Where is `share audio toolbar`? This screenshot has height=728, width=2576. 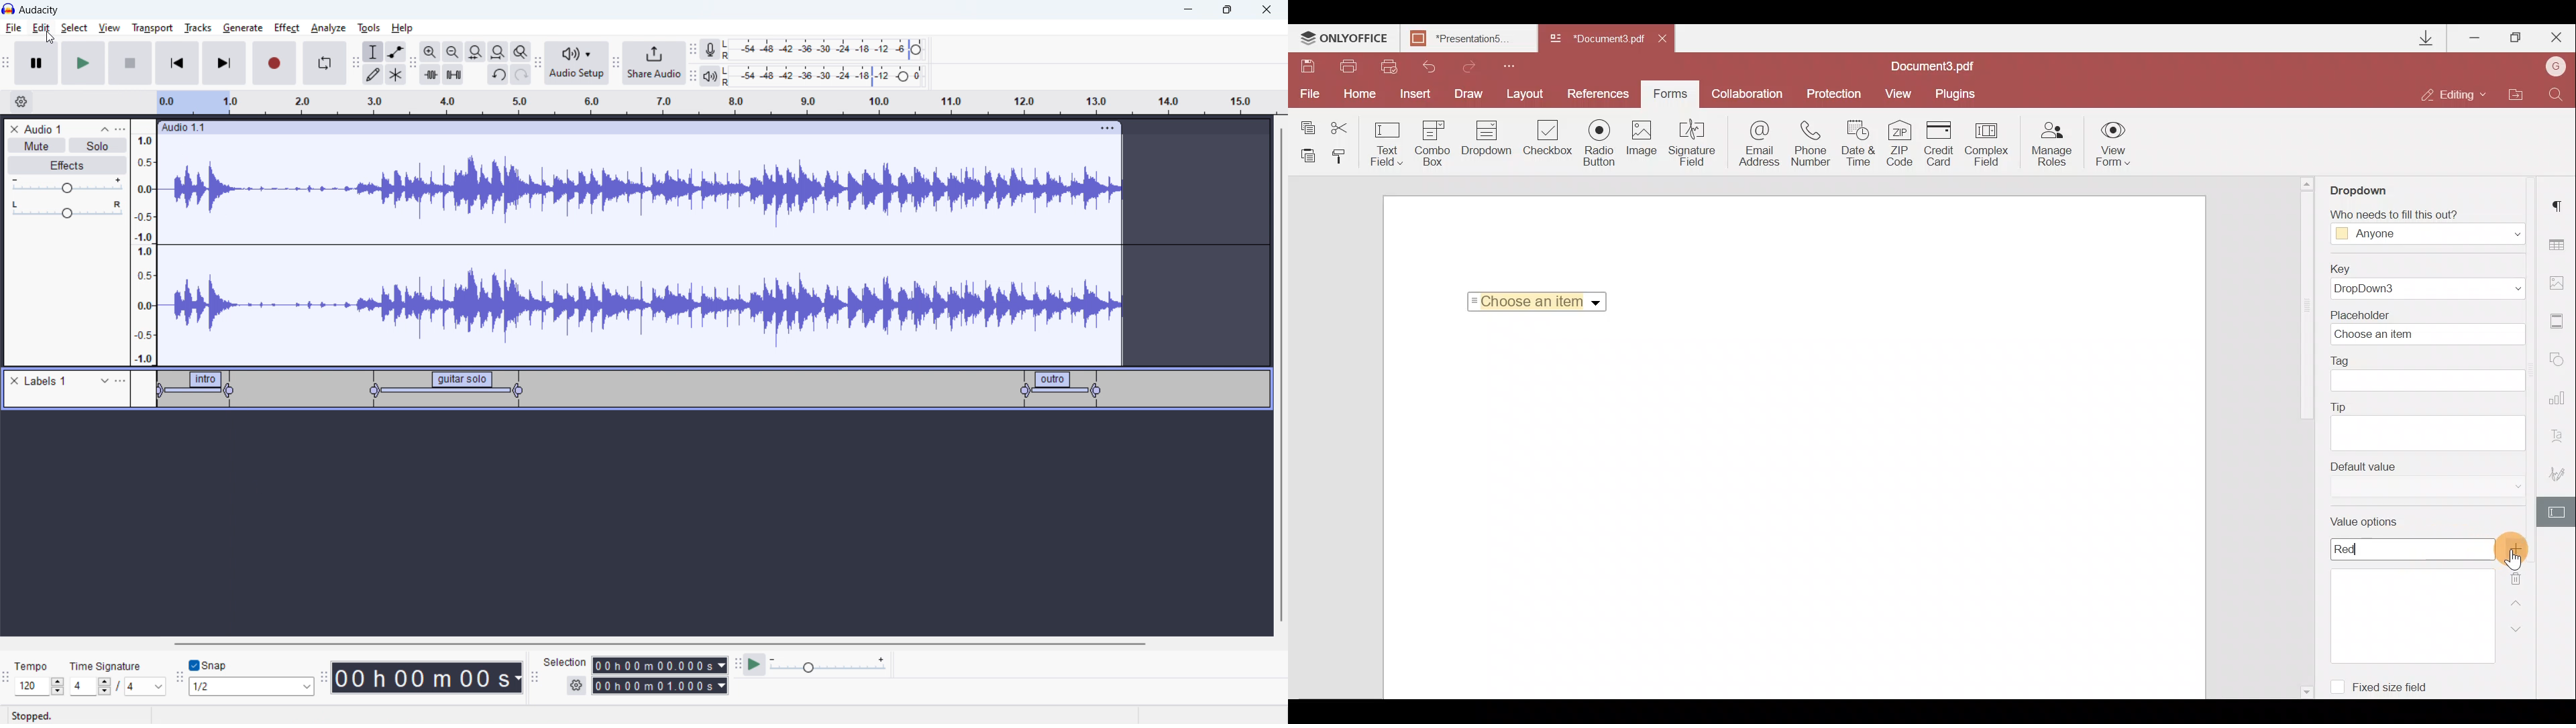 share audio toolbar is located at coordinates (616, 64).